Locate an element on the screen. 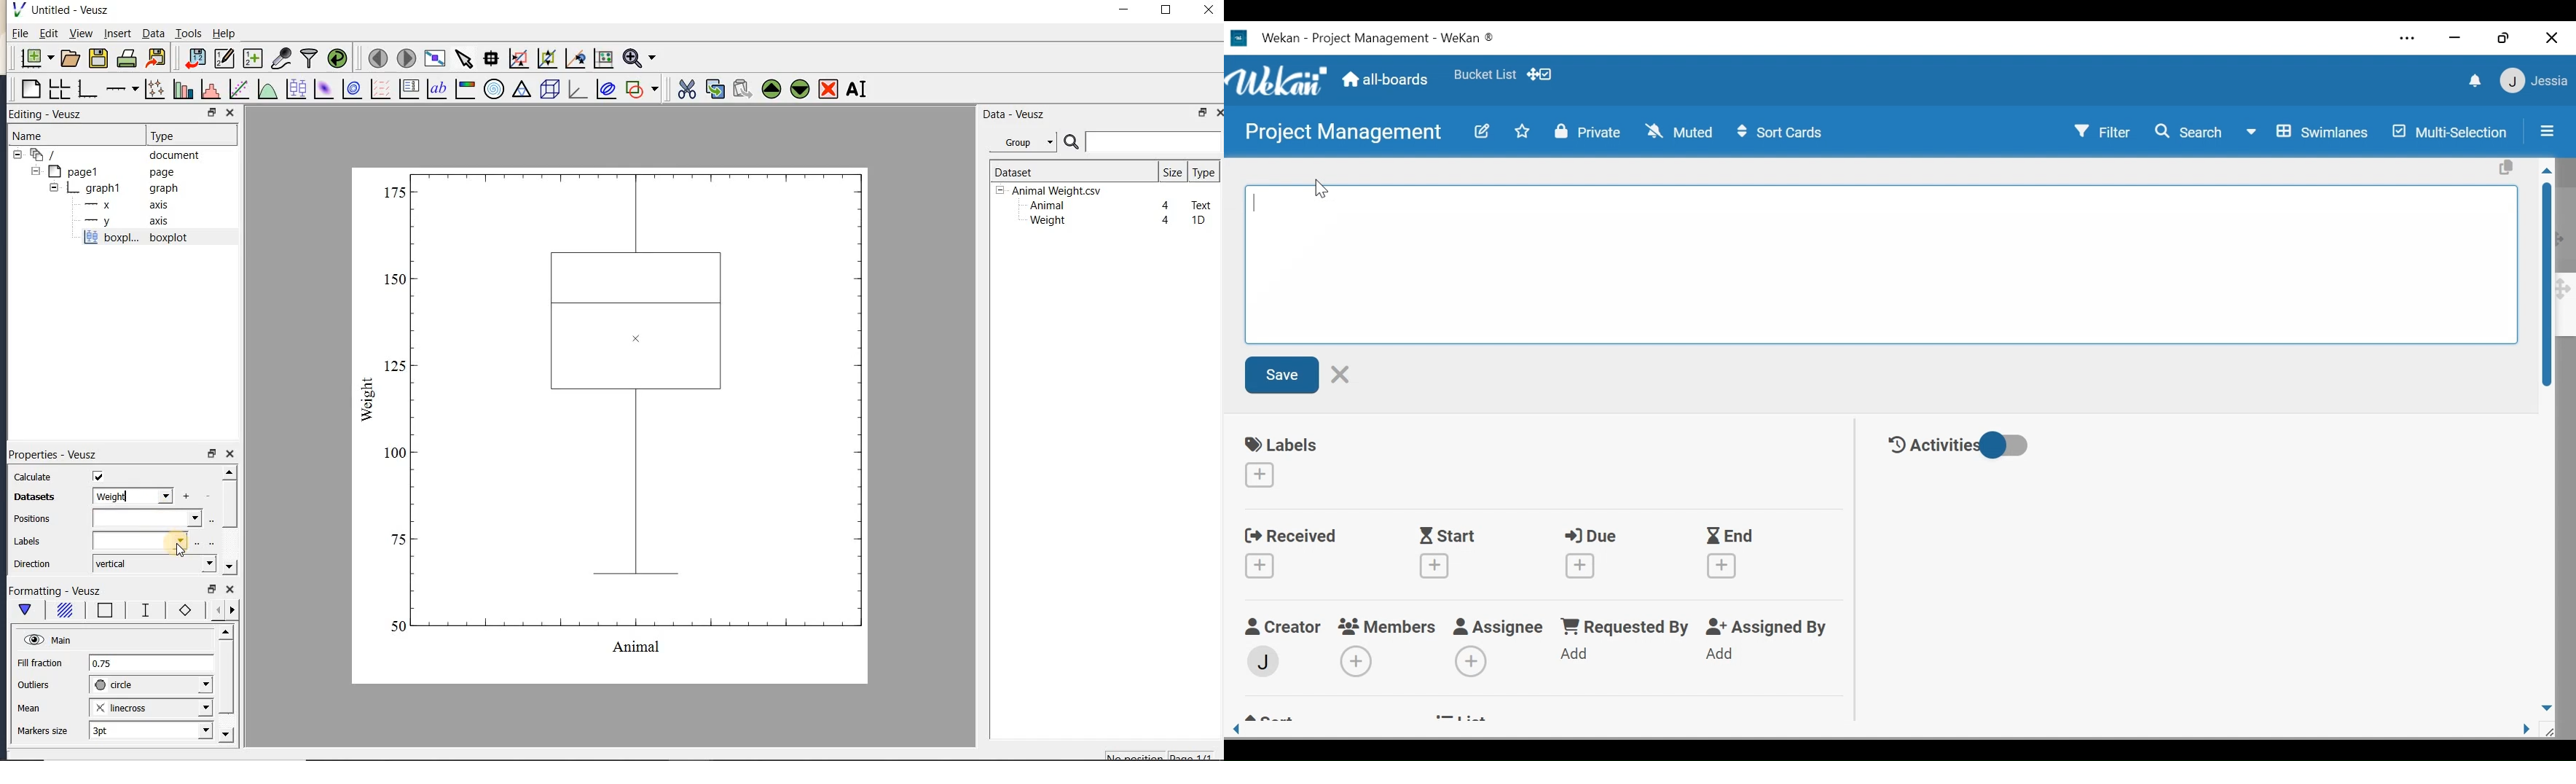  Requested by is located at coordinates (1627, 627).